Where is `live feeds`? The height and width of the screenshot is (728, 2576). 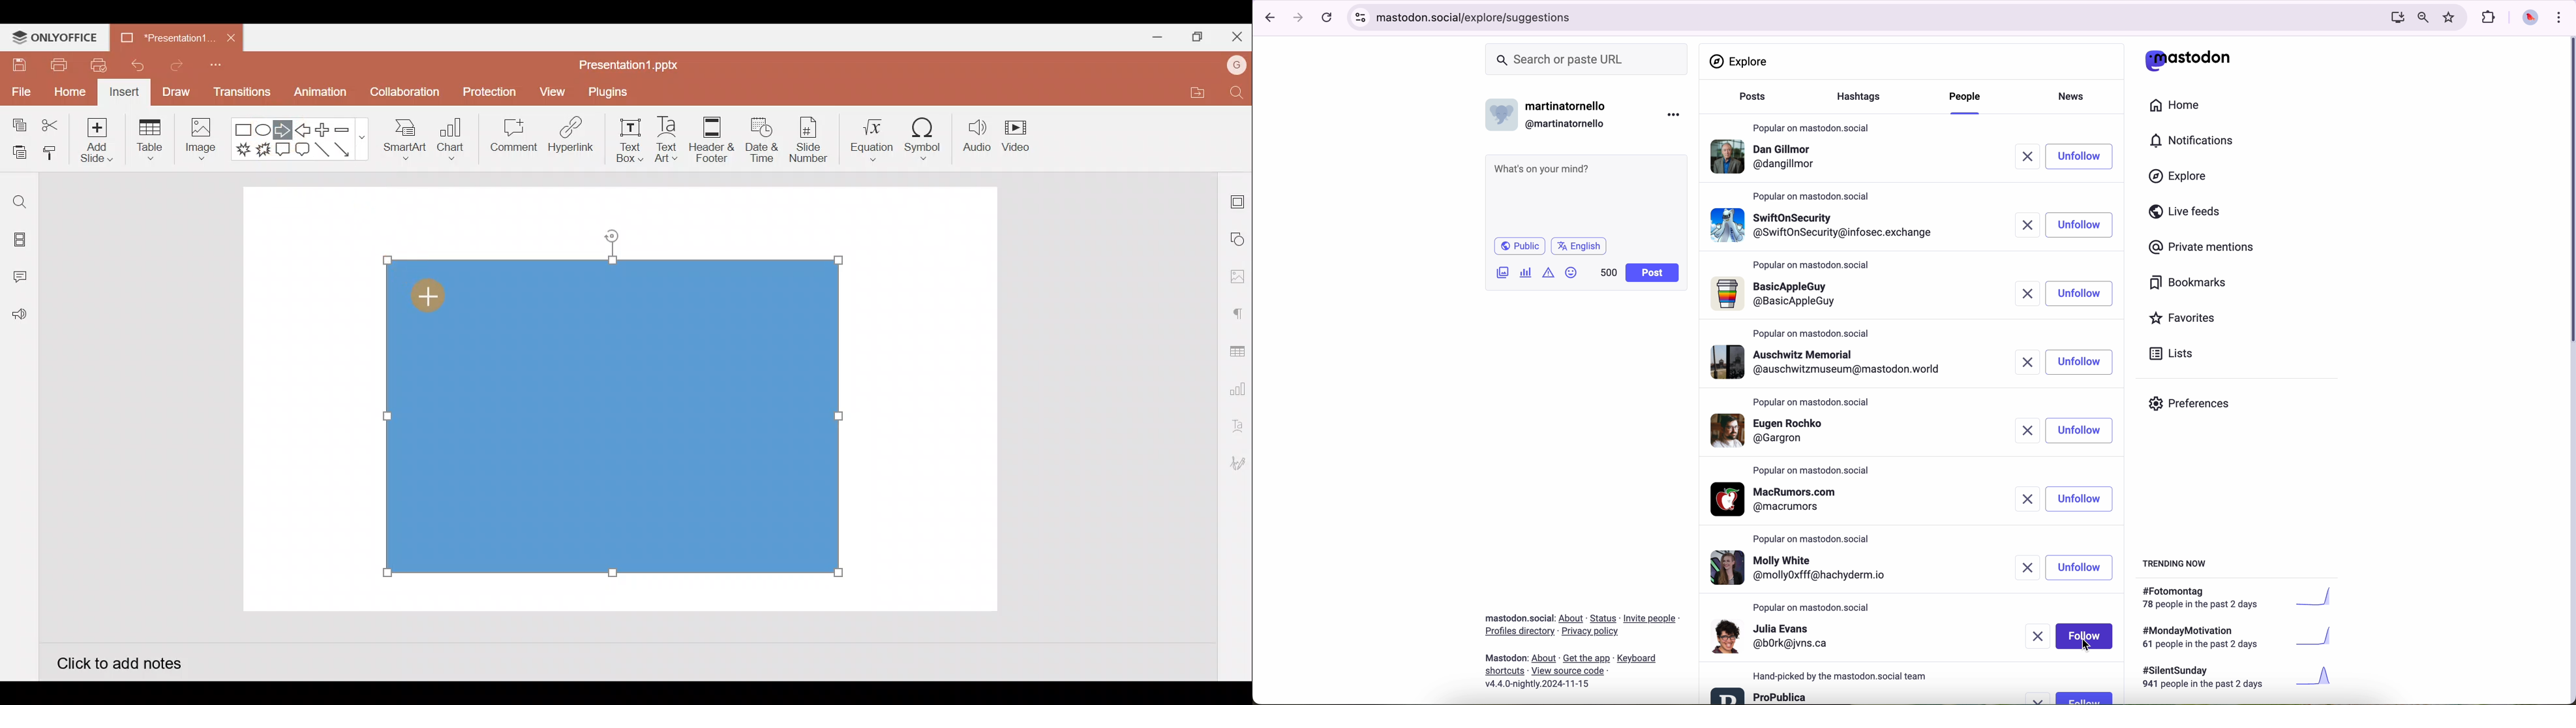
live feeds is located at coordinates (2188, 214).